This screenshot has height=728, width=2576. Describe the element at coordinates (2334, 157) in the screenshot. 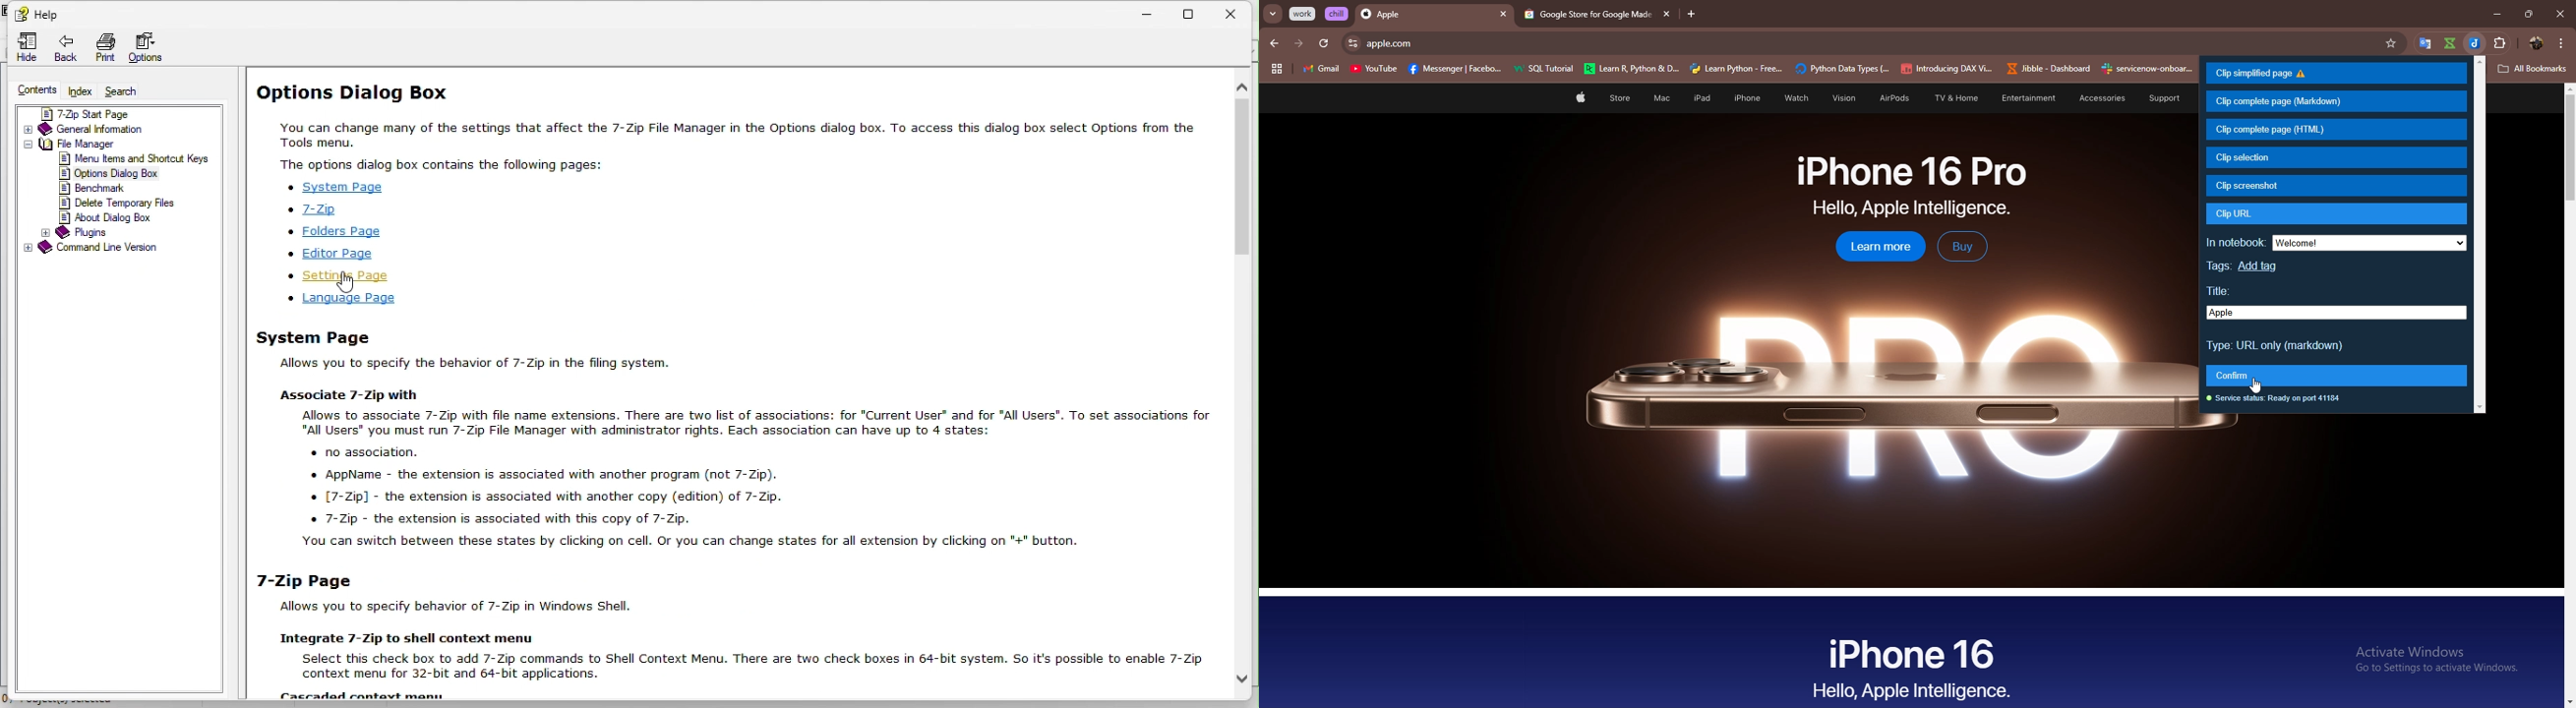

I see `clip selection` at that location.